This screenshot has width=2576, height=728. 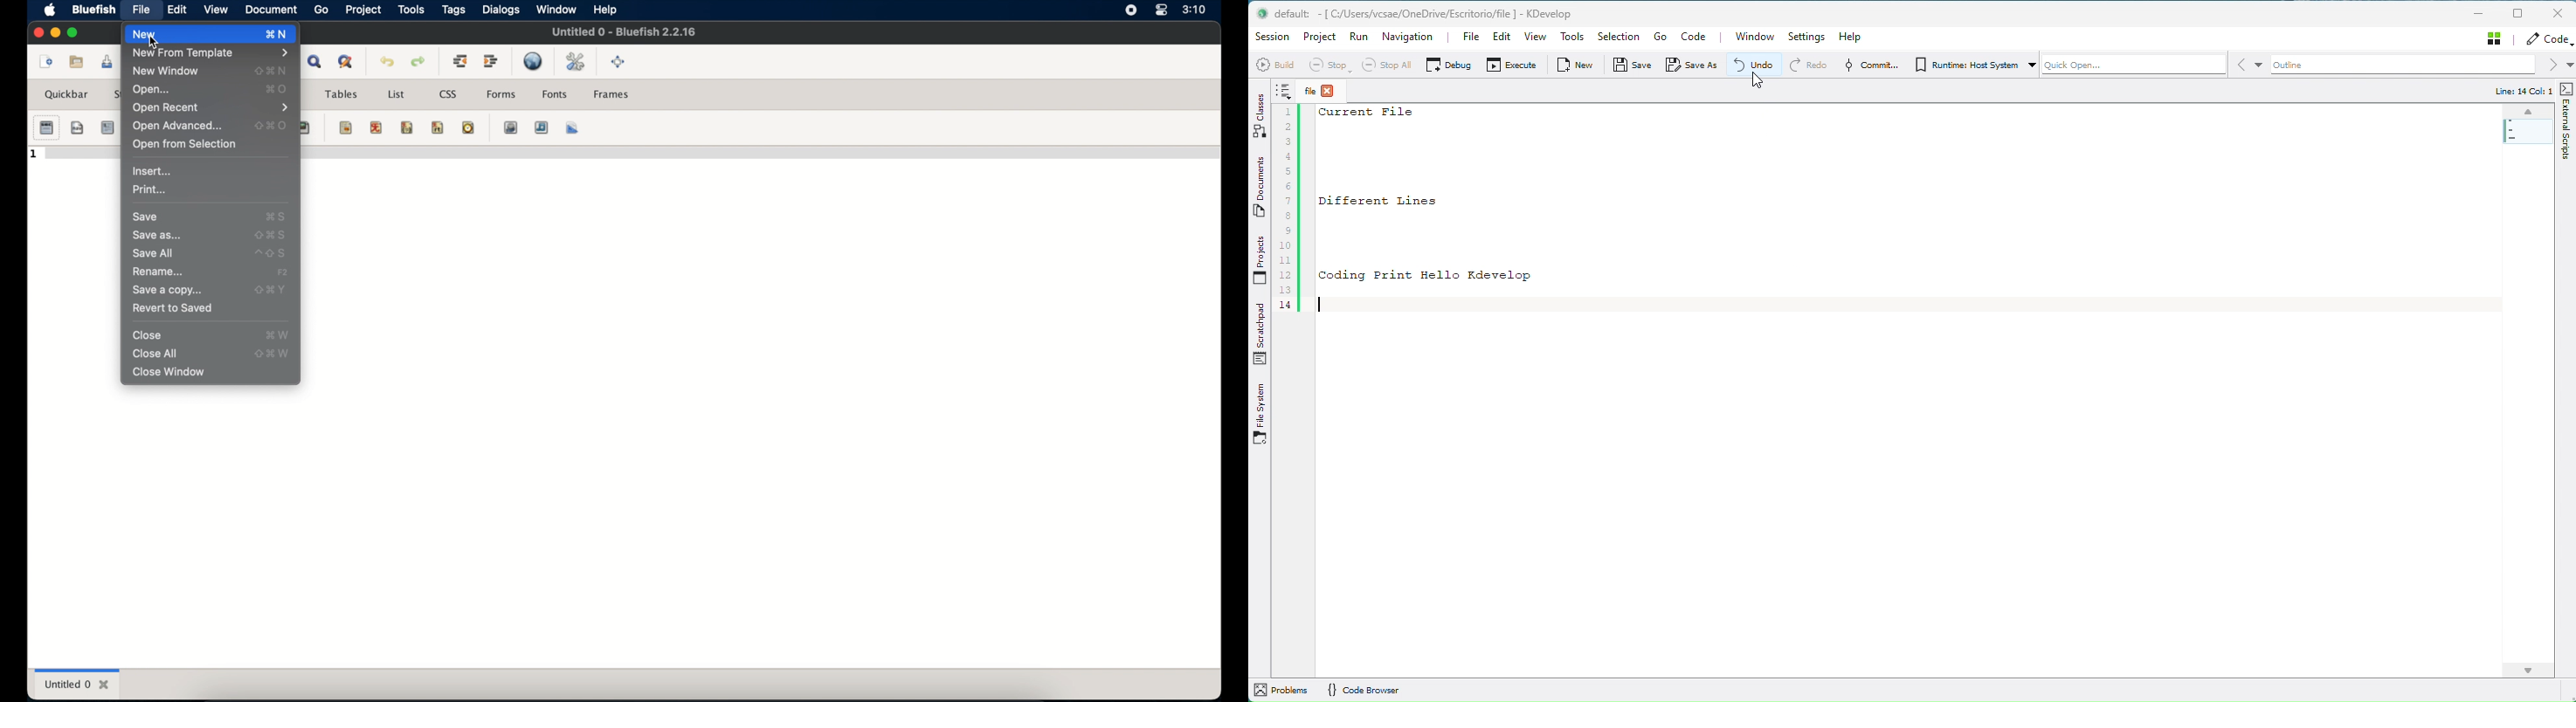 I want to click on File, so click(x=1321, y=92).